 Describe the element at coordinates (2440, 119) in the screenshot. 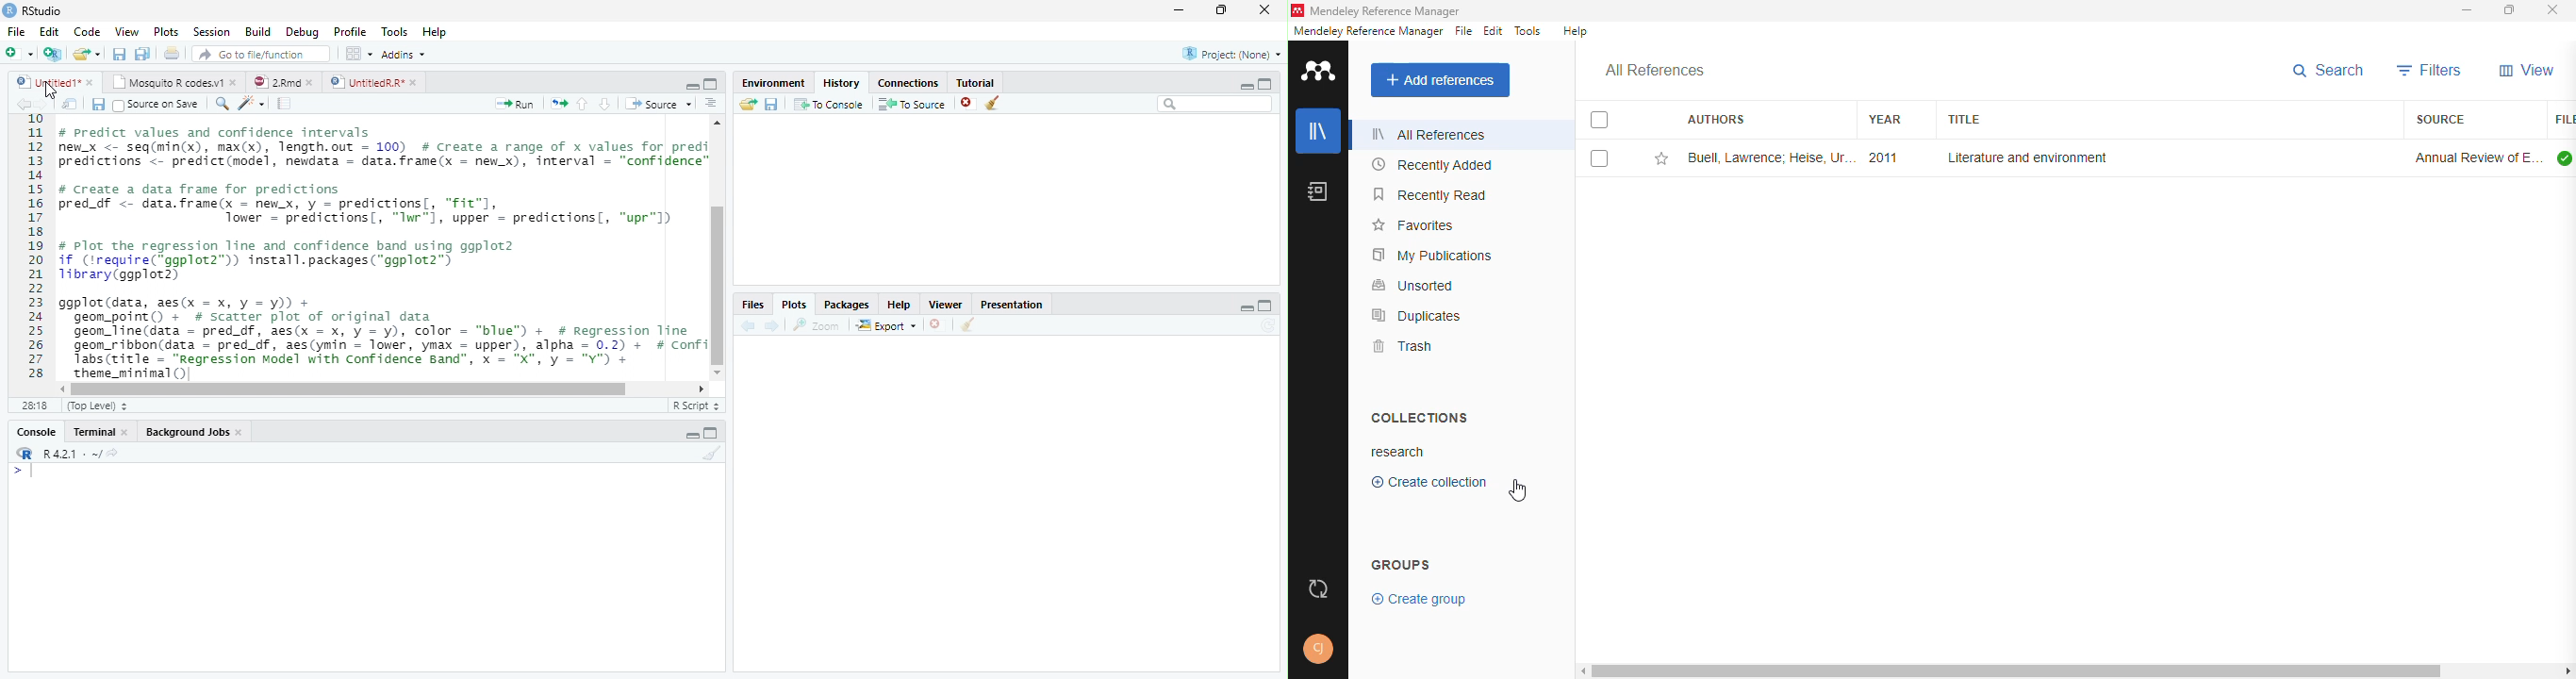

I see `source` at that location.